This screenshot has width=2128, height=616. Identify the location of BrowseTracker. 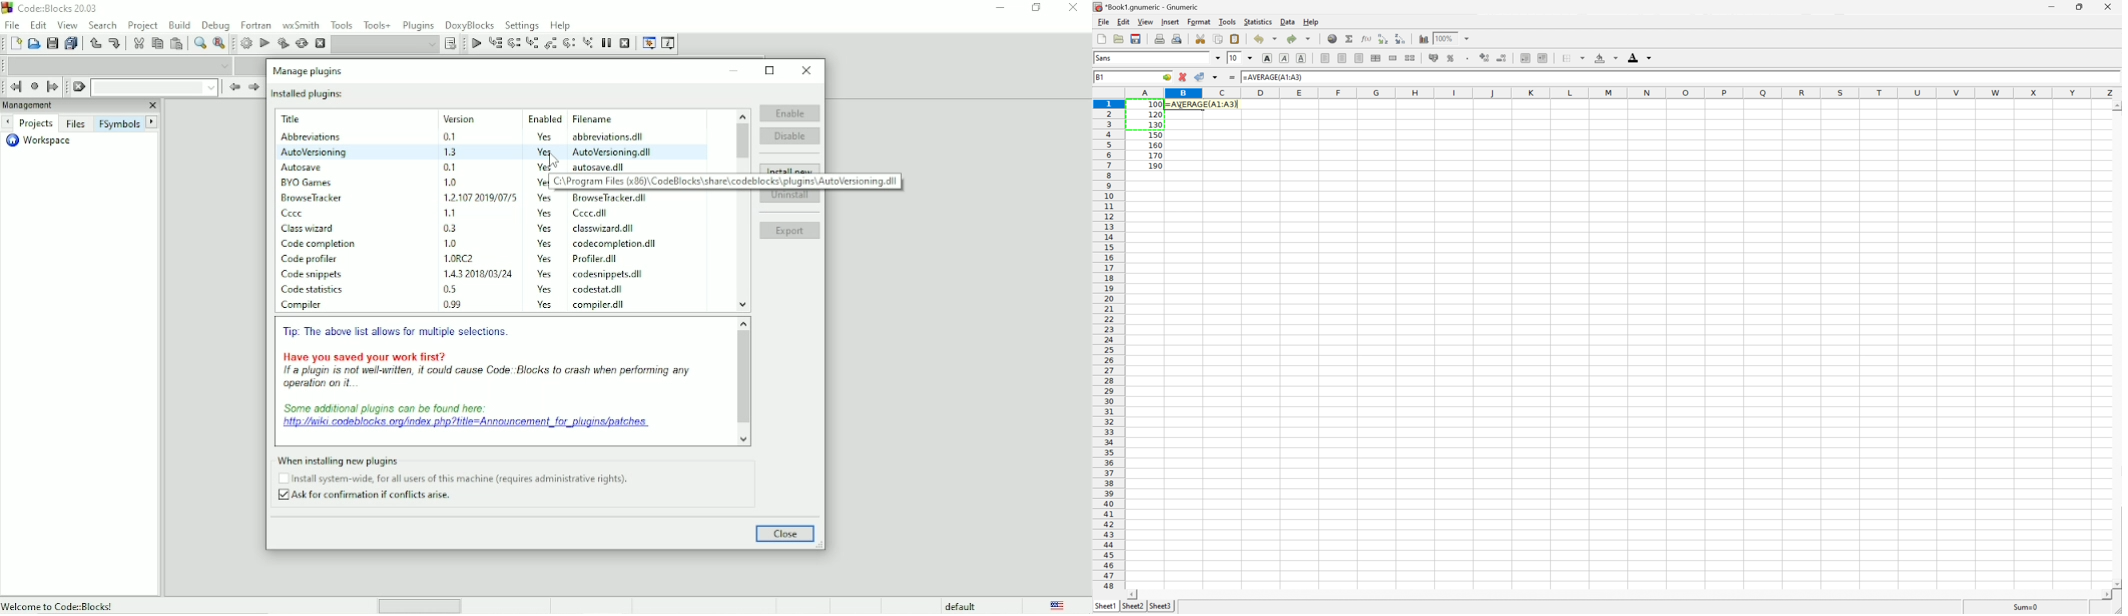
(313, 198).